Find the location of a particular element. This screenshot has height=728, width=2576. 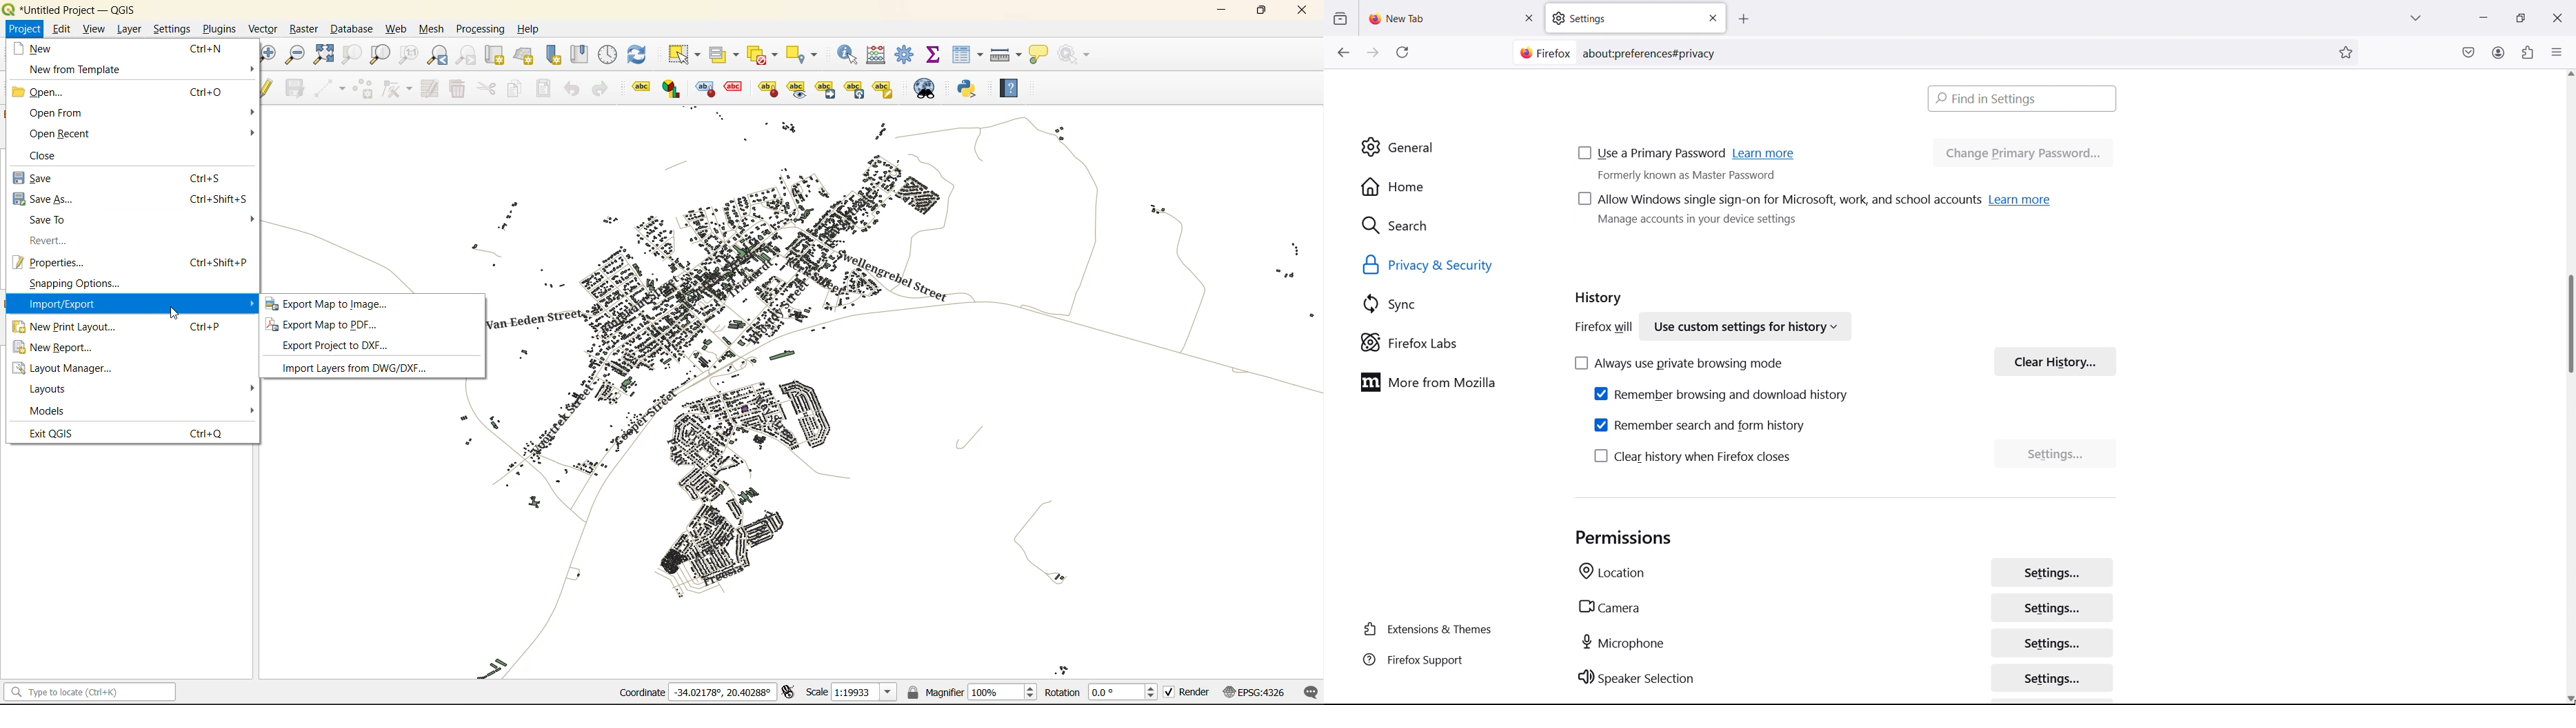

reload current page is located at coordinates (1402, 55).